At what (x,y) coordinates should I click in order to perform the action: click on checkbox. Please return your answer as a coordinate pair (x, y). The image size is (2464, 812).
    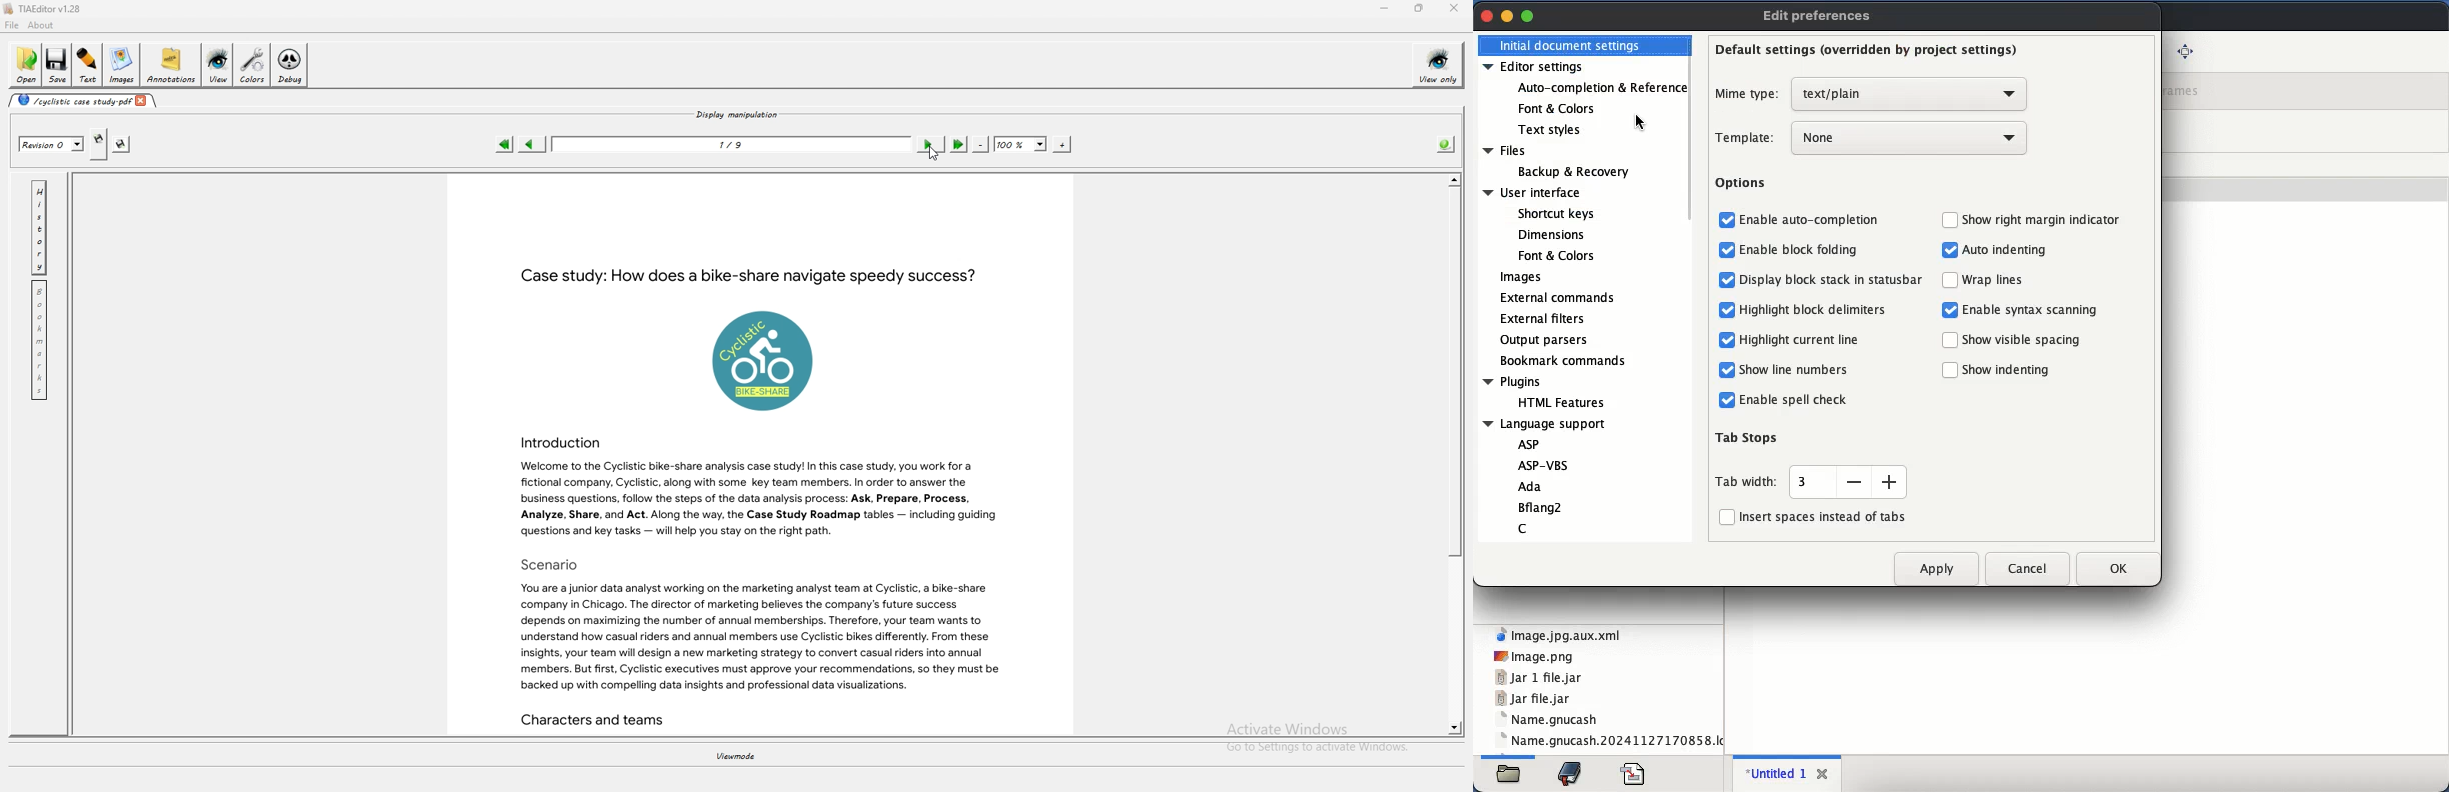
    Looking at the image, I should click on (1948, 310).